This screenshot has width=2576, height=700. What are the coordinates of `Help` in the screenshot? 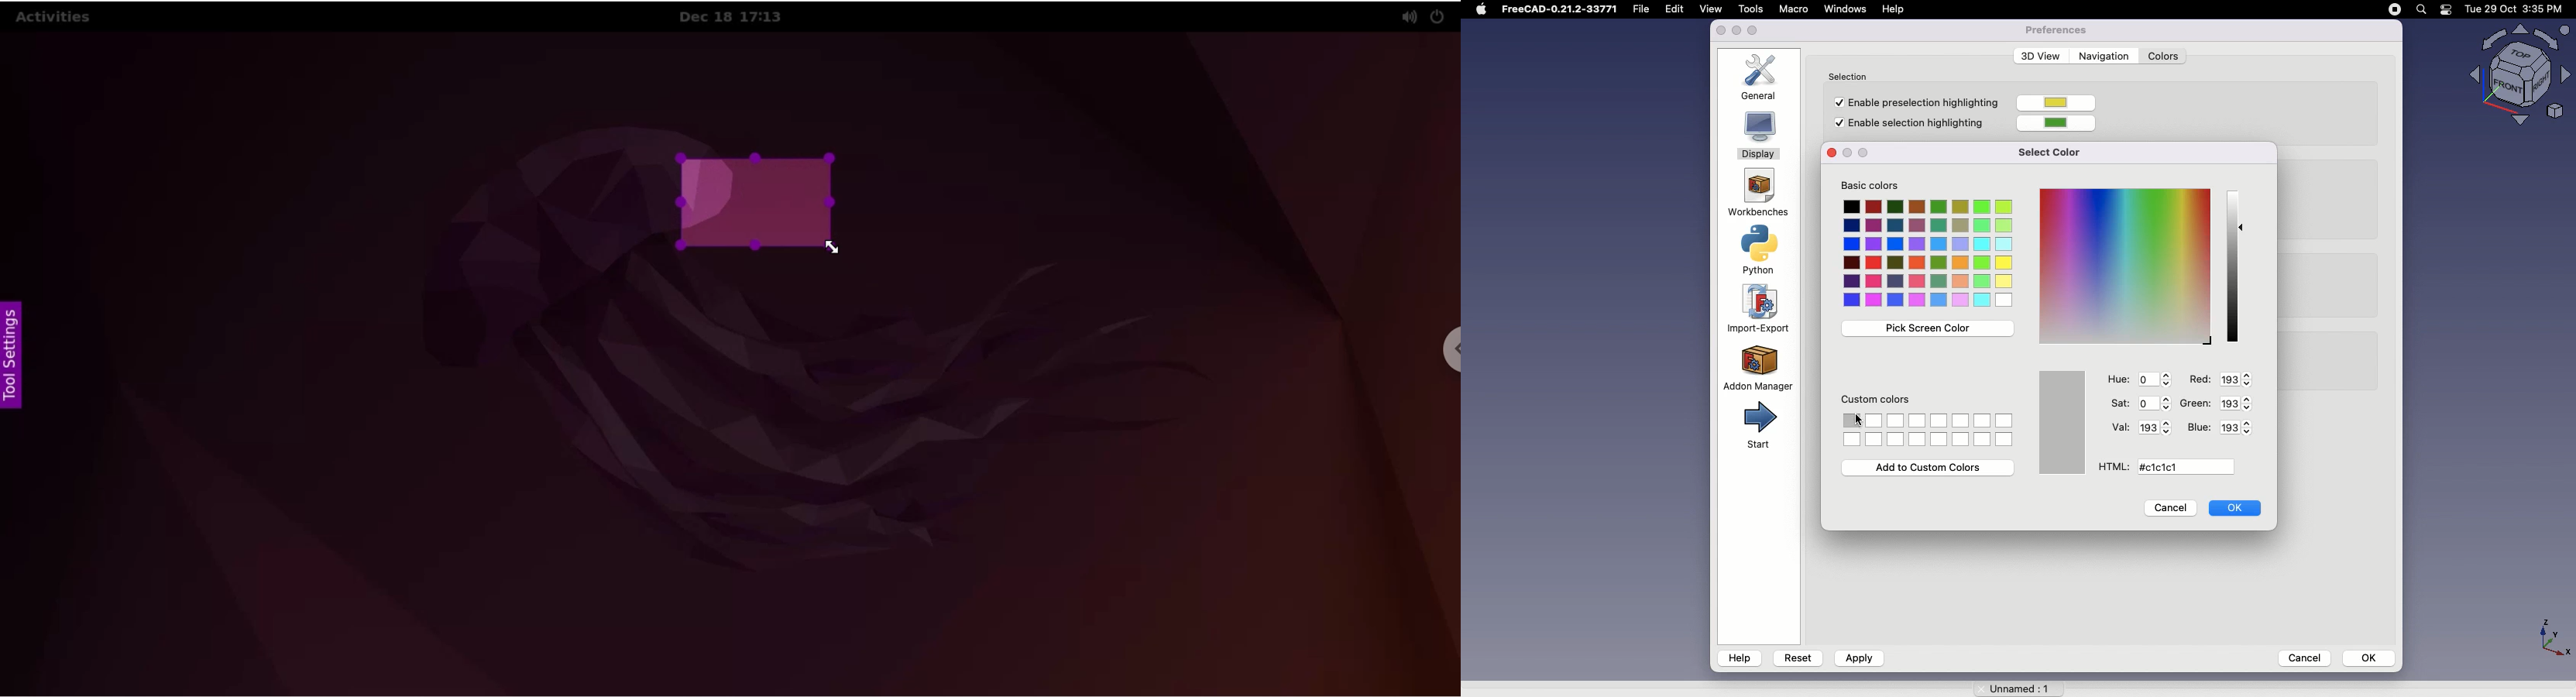 It's located at (1740, 658).